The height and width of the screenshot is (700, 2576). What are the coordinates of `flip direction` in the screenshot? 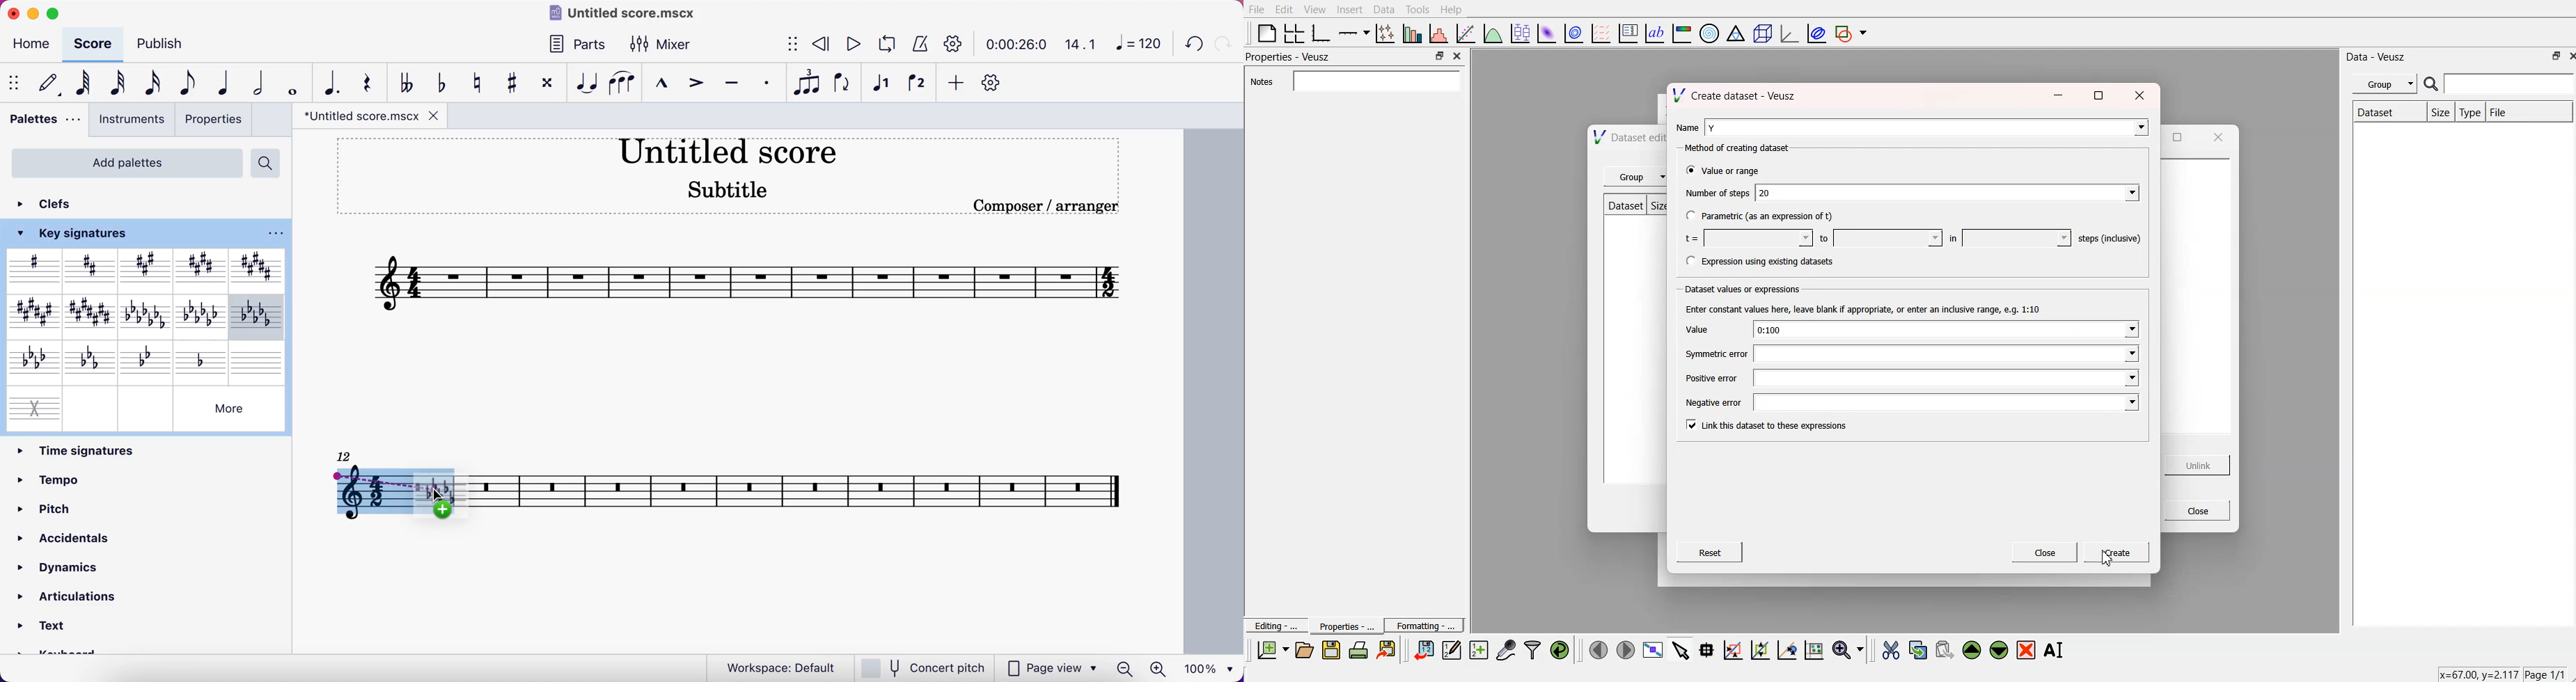 It's located at (841, 86).